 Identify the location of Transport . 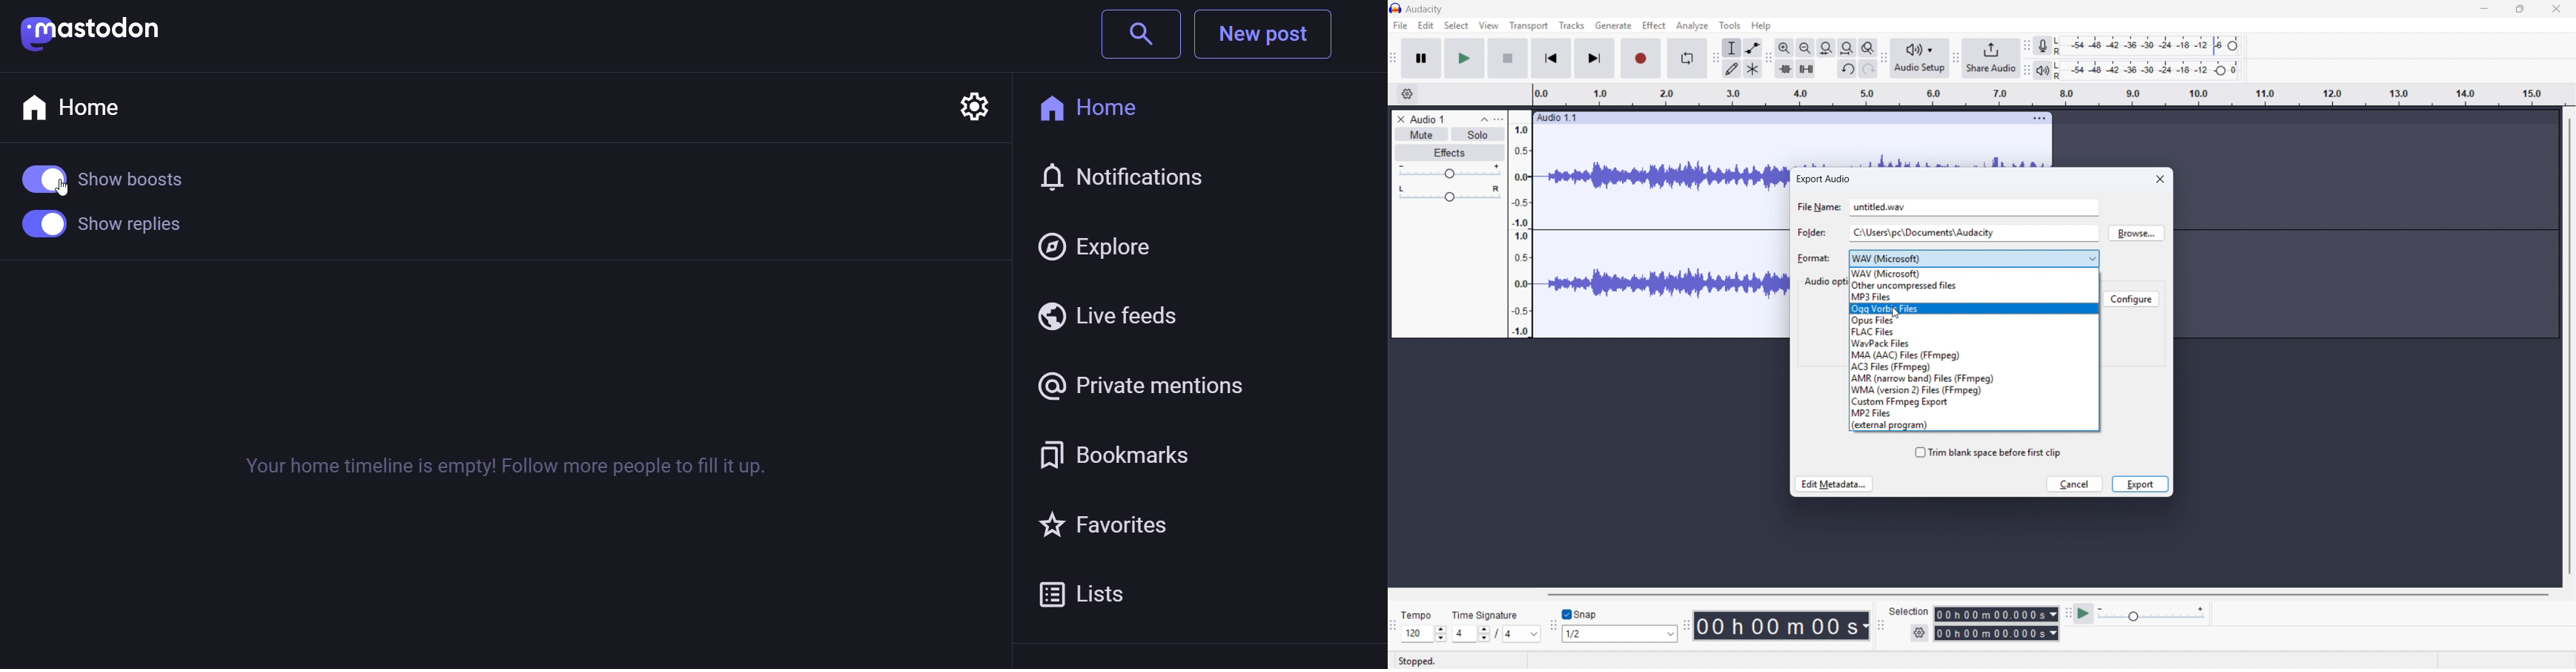
(1529, 26).